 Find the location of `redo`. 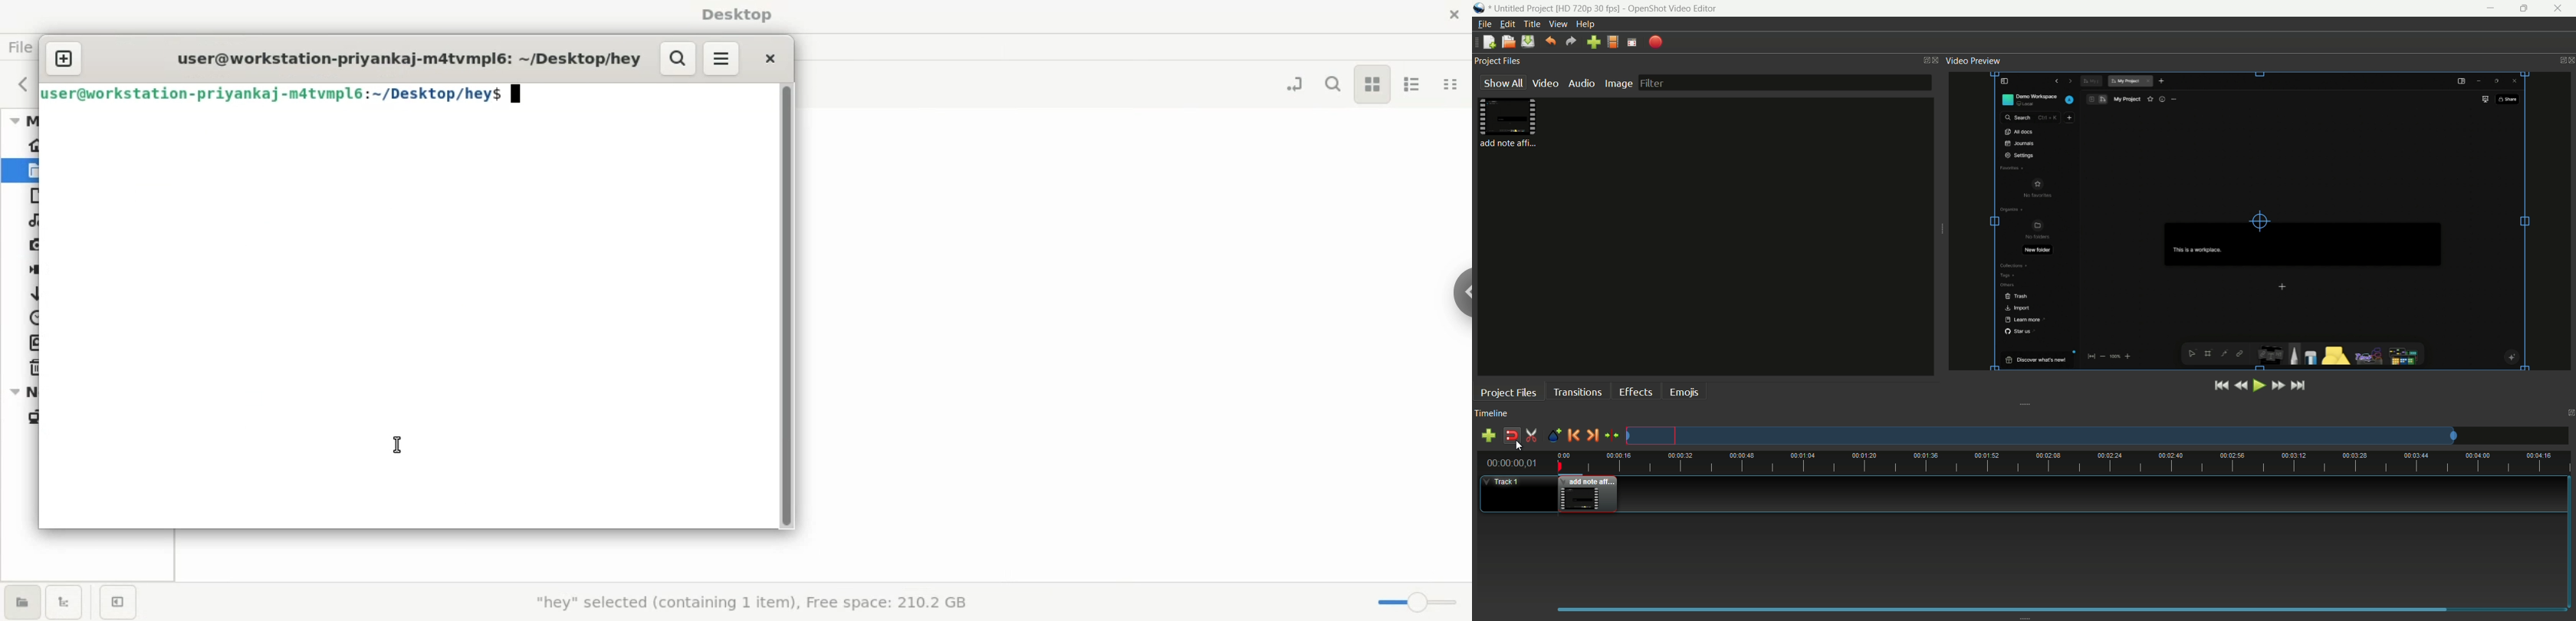

redo is located at coordinates (1570, 42).